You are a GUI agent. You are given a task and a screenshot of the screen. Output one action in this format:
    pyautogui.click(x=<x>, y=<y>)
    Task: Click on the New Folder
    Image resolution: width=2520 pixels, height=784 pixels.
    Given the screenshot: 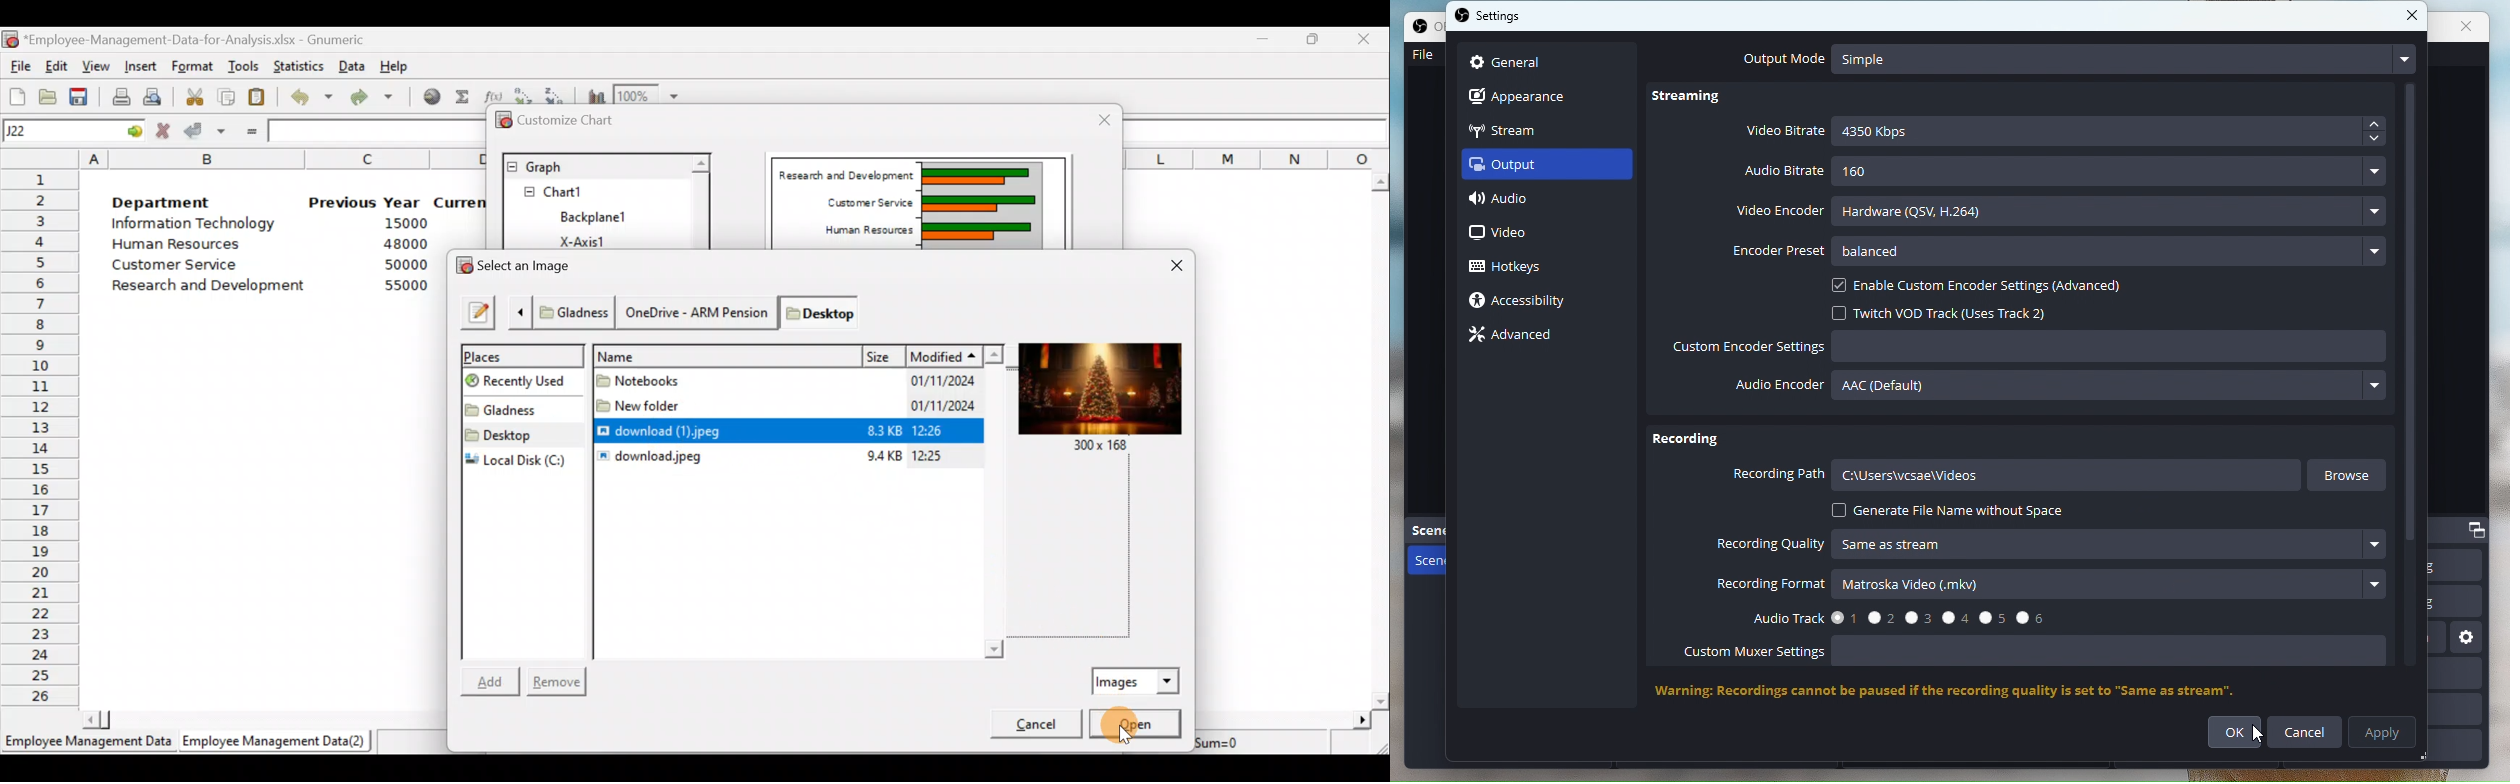 What is the action you would take?
    pyautogui.click(x=640, y=402)
    